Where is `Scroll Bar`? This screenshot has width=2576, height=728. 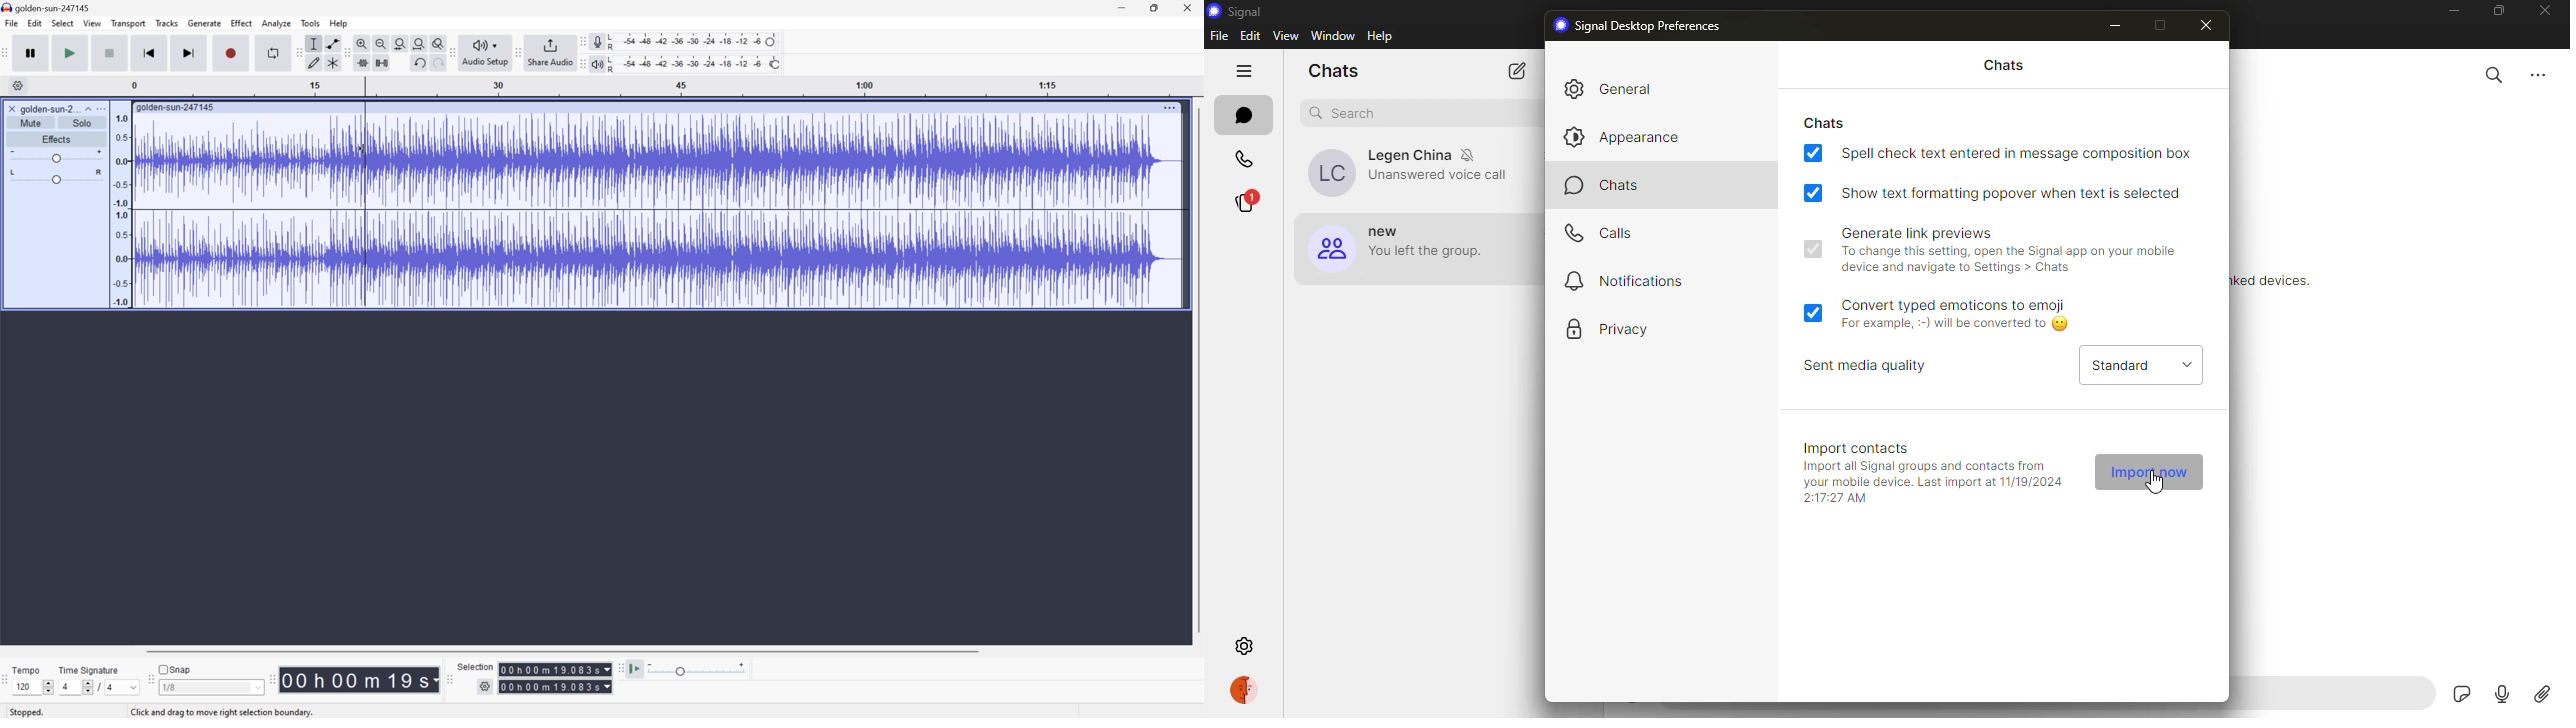 Scroll Bar is located at coordinates (1197, 371).